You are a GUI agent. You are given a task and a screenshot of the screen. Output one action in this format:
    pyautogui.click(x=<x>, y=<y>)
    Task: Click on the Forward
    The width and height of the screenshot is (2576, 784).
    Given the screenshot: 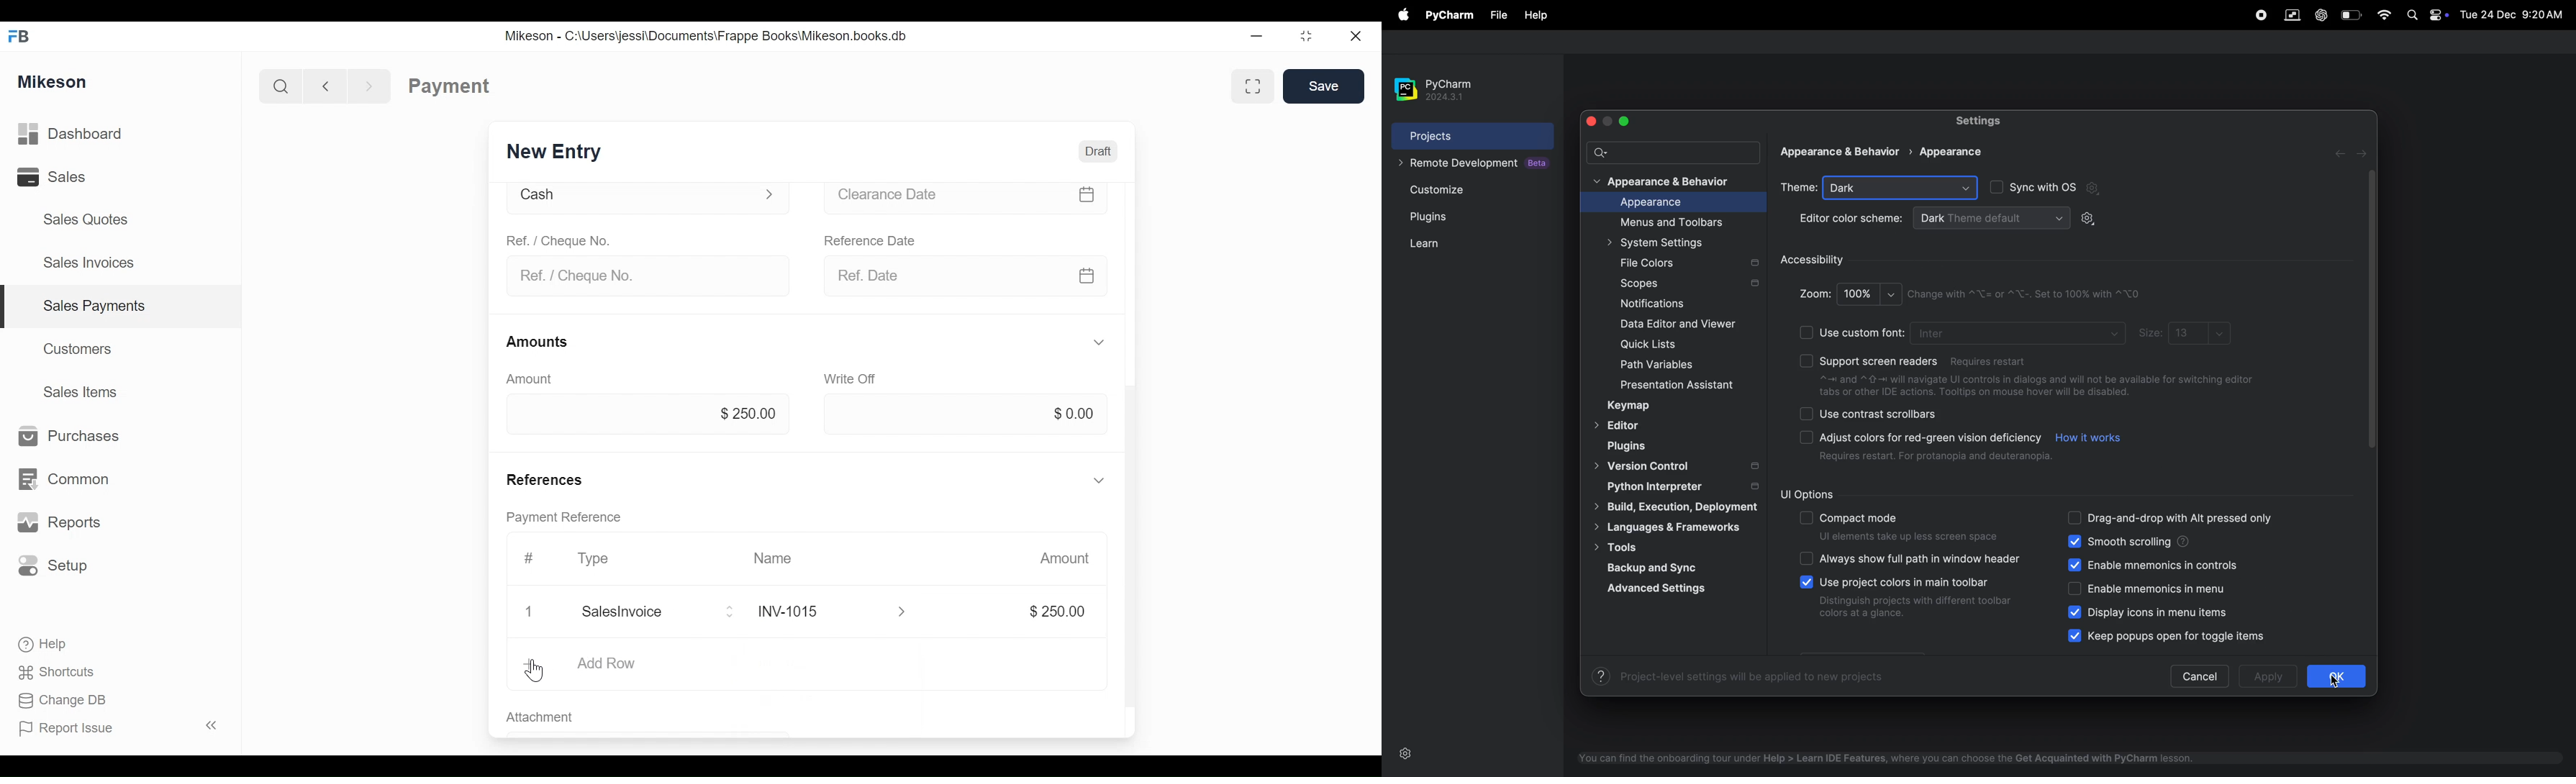 What is the action you would take?
    pyautogui.click(x=374, y=85)
    